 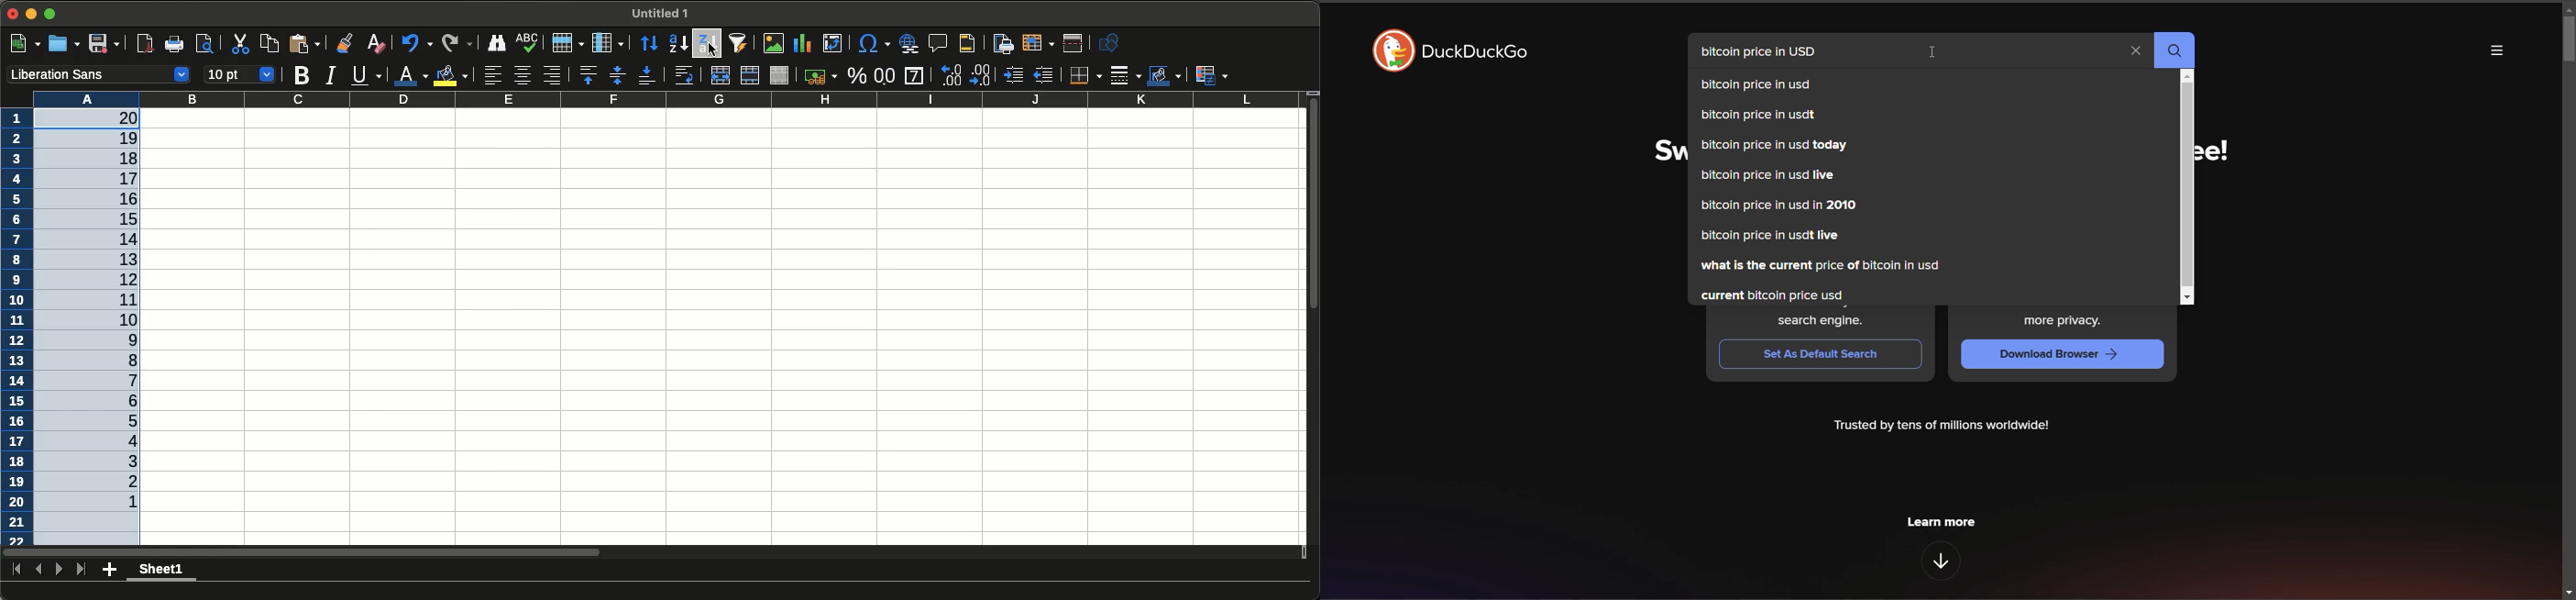 What do you see at coordinates (120, 299) in the screenshot?
I see `10` at bounding box center [120, 299].